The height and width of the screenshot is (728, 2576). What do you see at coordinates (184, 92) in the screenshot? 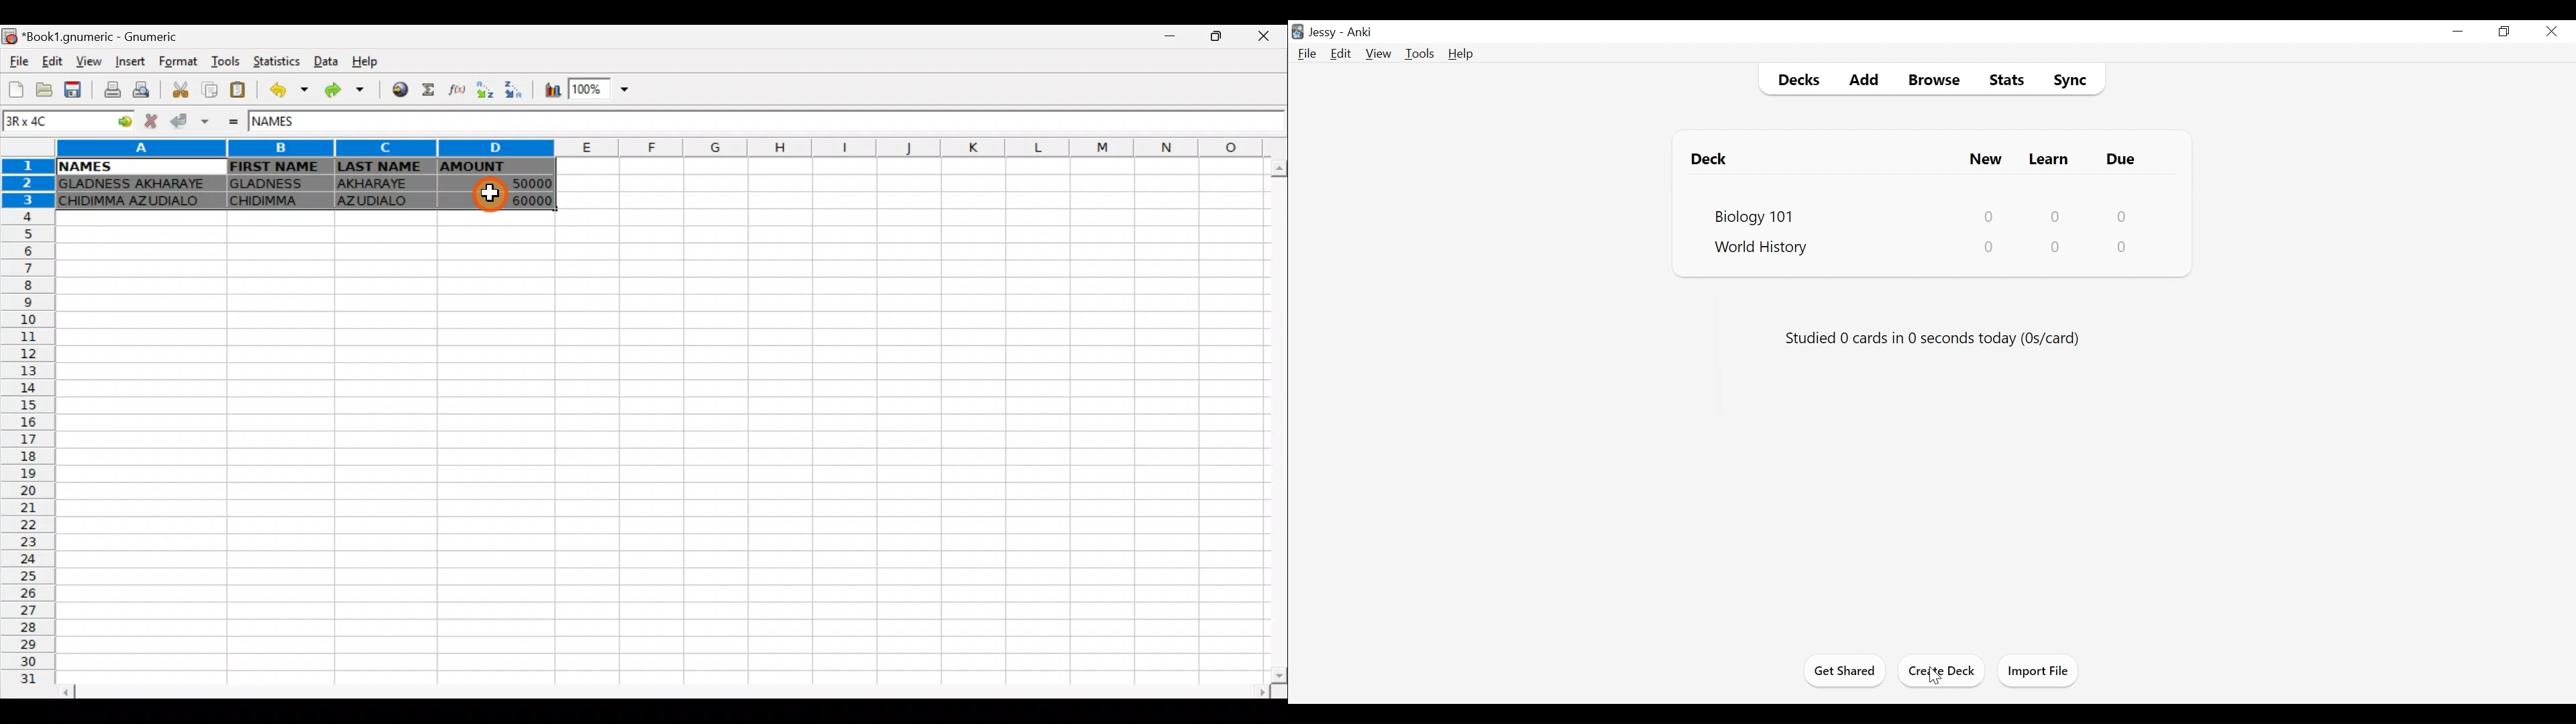
I see `Cut selection` at bounding box center [184, 92].